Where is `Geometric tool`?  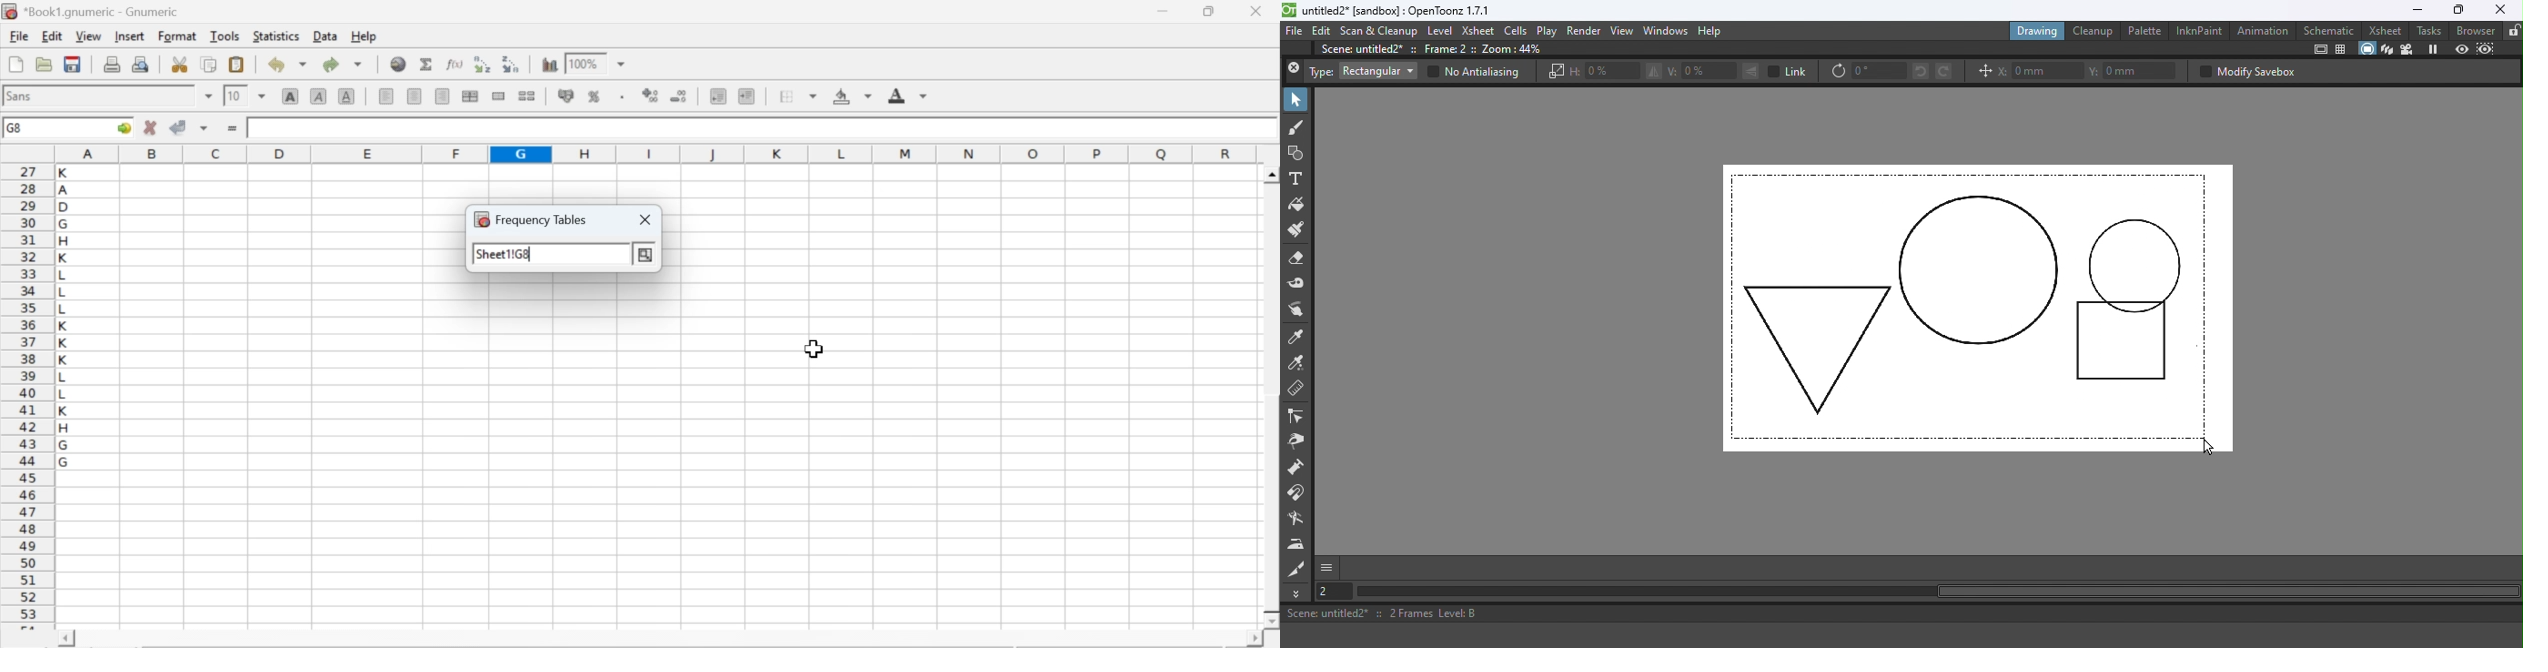
Geometric tool is located at coordinates (1296, 153).